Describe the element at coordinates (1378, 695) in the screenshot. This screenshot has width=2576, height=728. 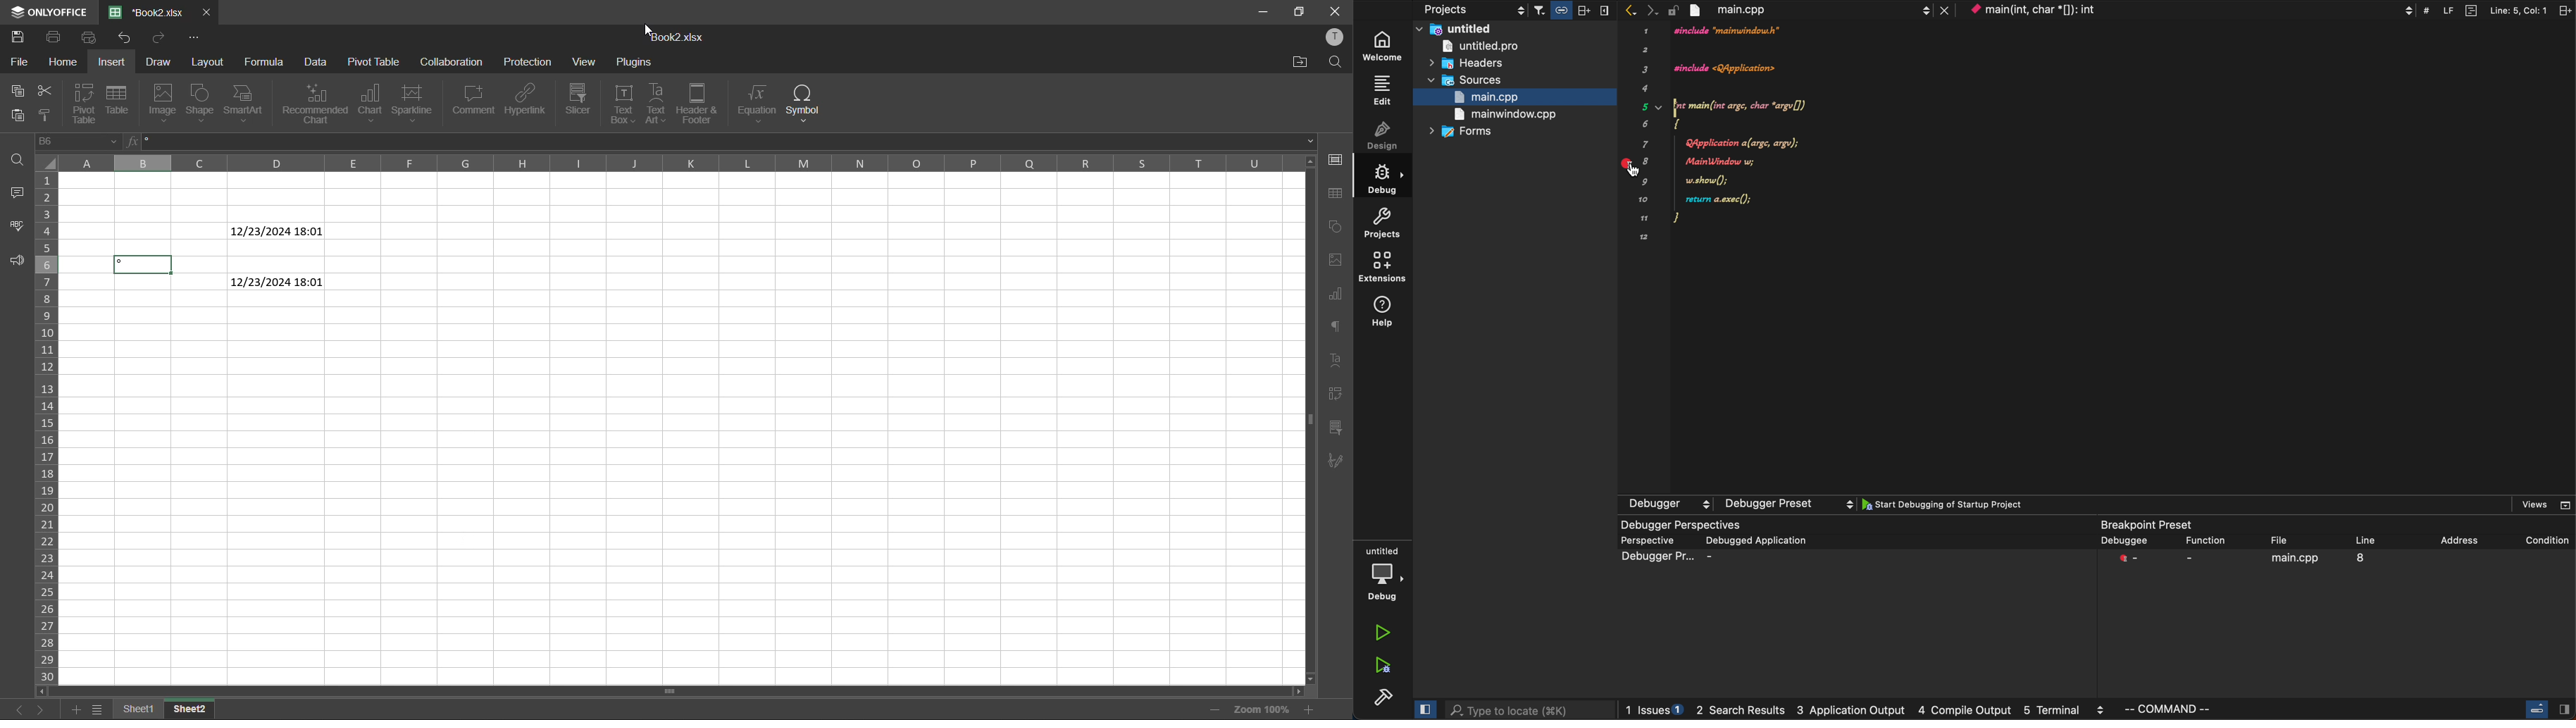
I see `build` at that location.